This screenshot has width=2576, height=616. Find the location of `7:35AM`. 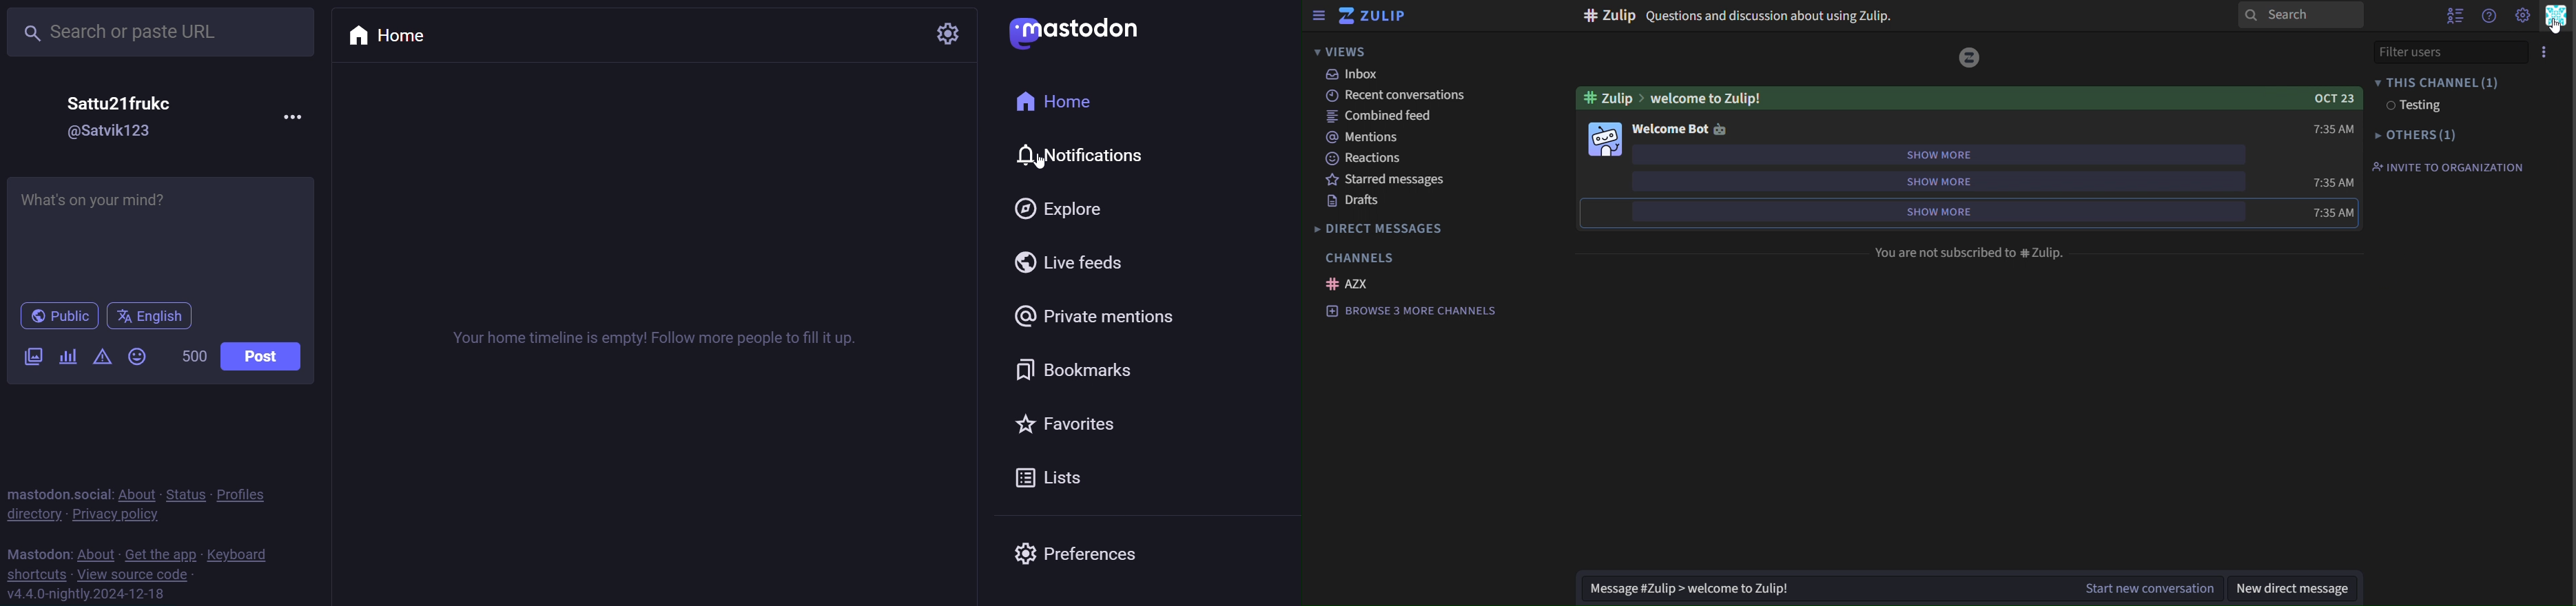

7:35AM is located at coordinates (2331, 128).